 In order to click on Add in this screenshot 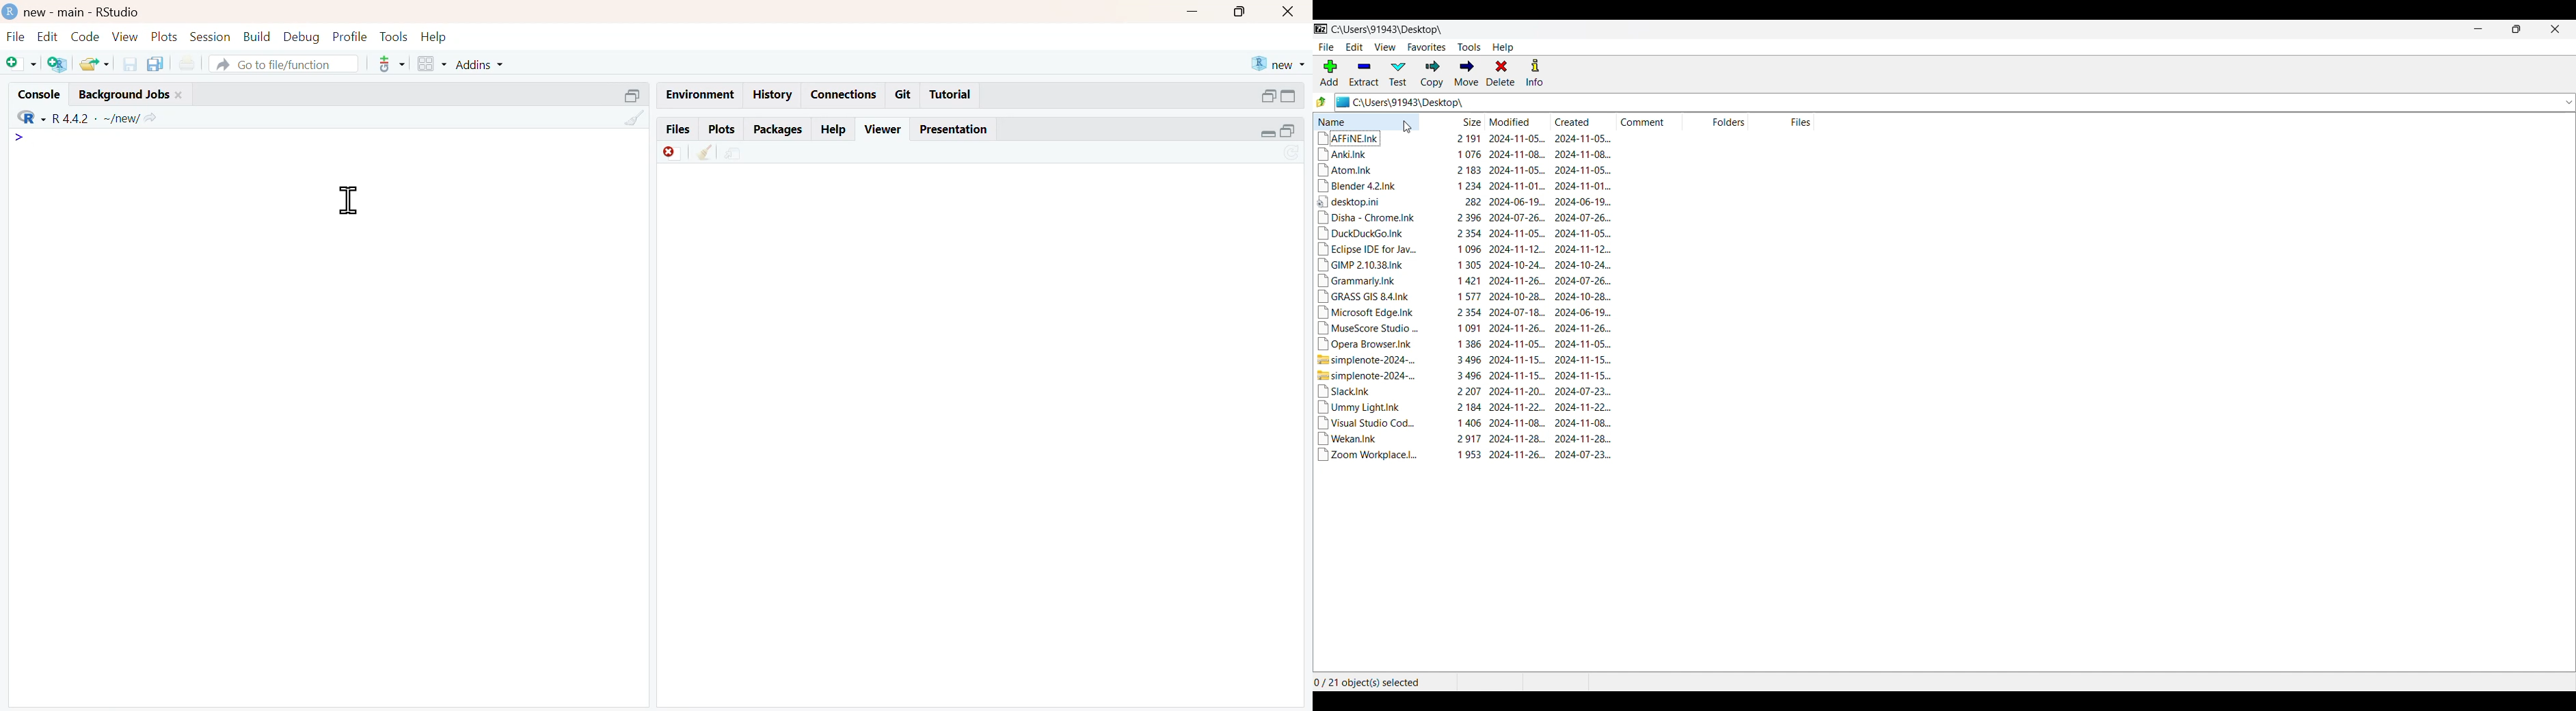, I will do `click(1330, 73)`.